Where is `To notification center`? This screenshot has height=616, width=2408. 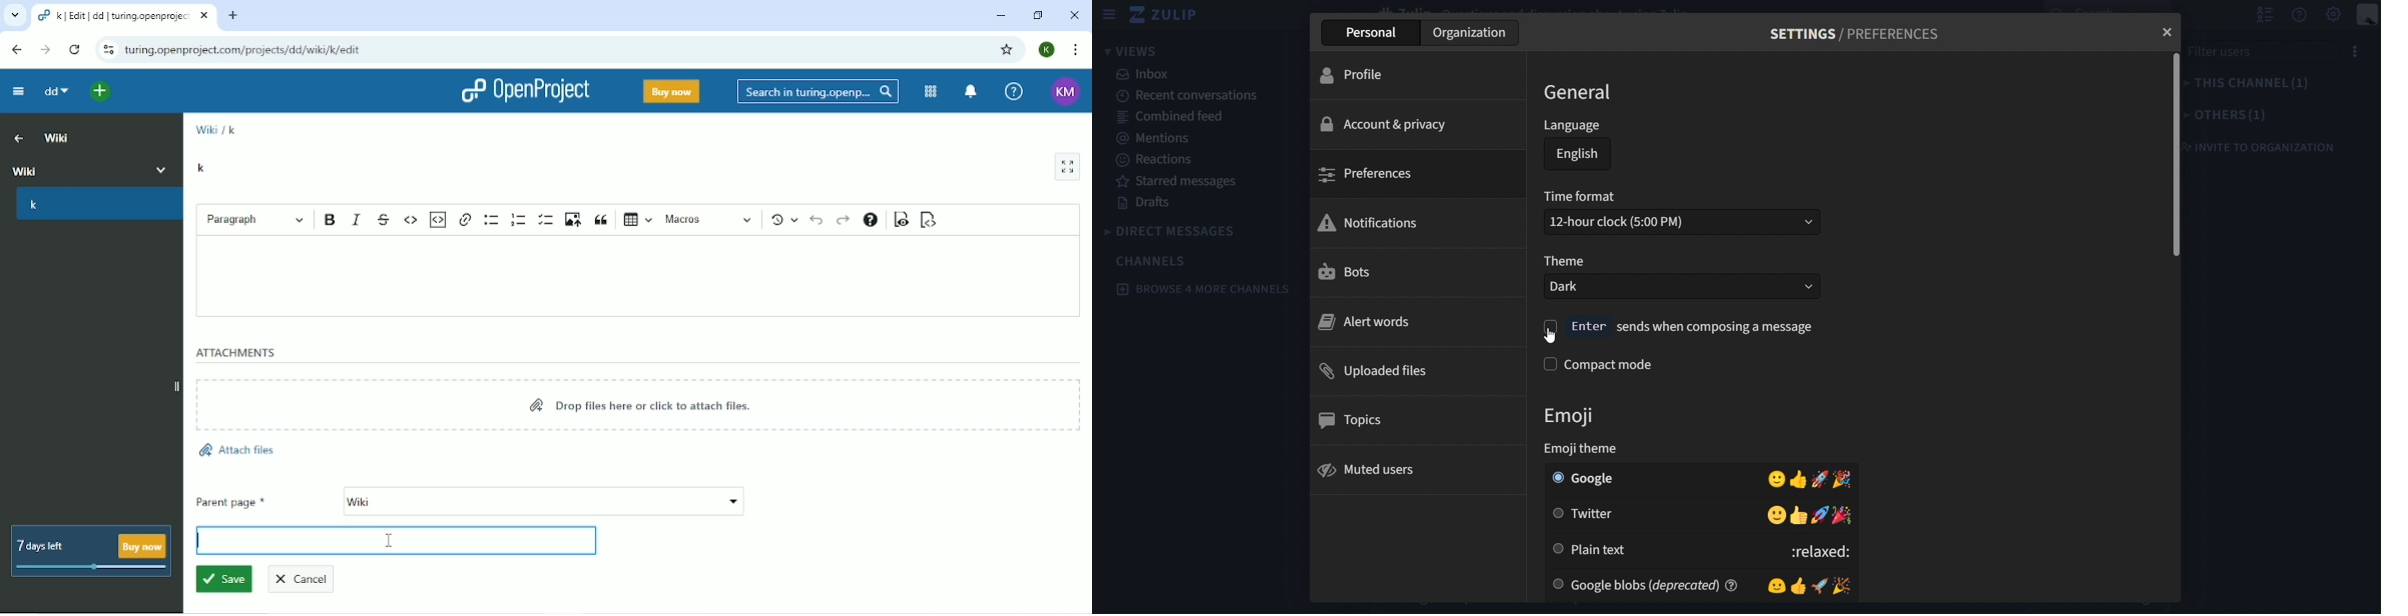
To notification center is located at coordinates (971, 91).